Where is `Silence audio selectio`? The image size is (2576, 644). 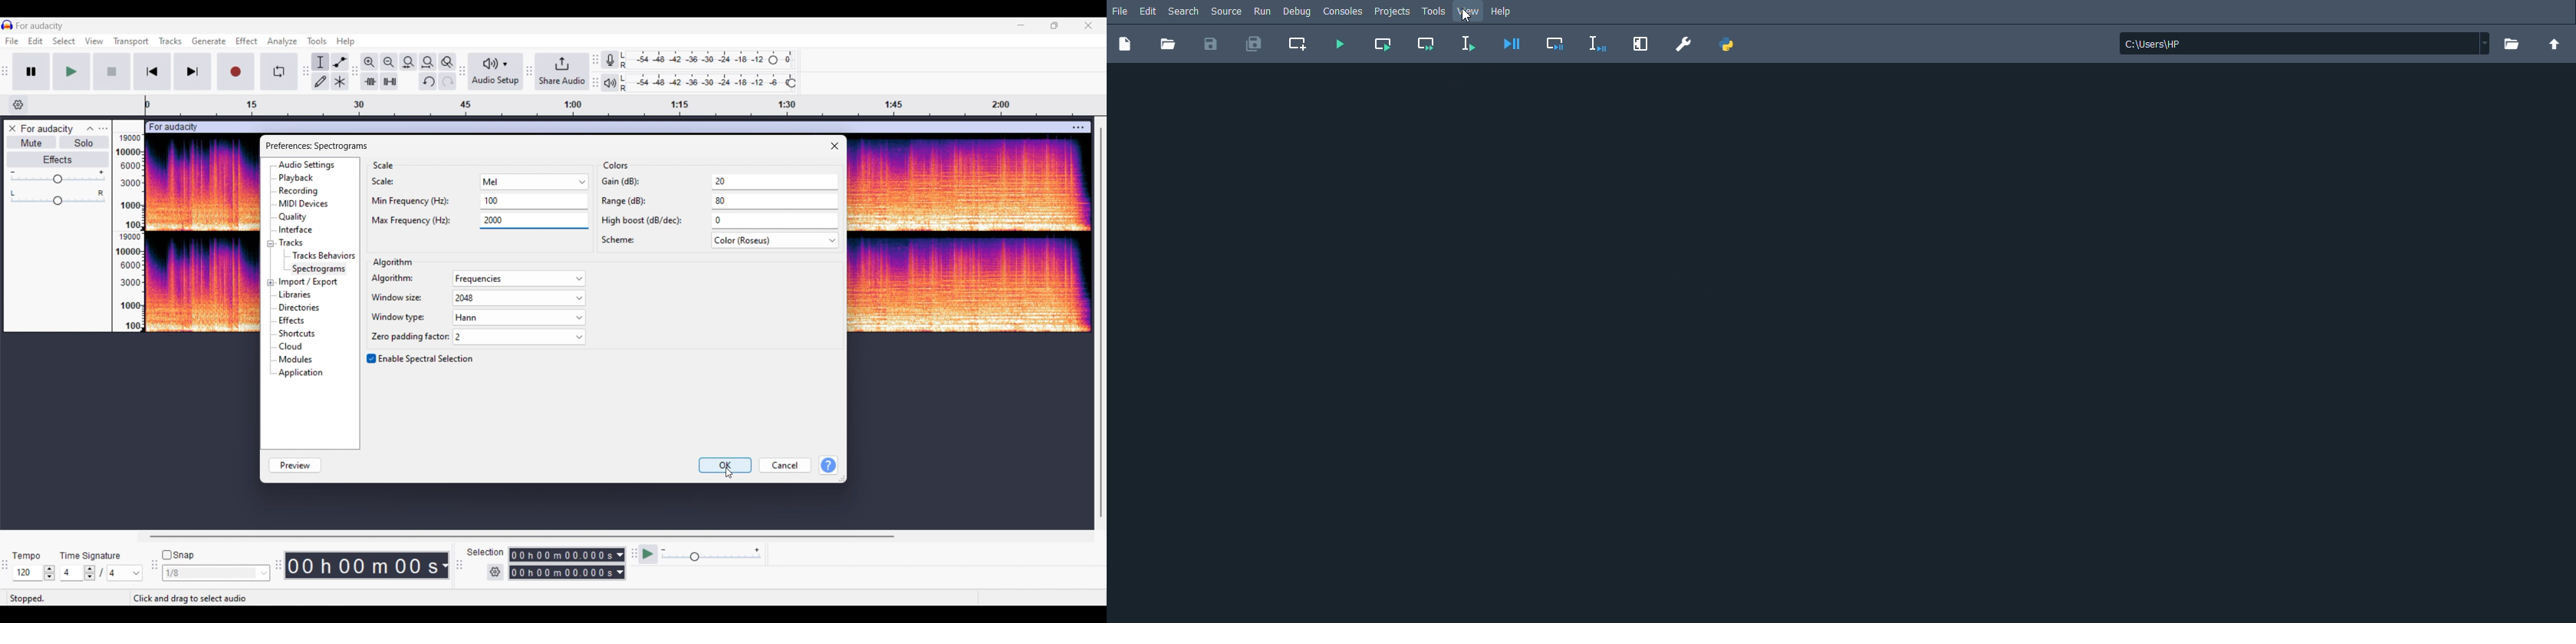 Silence audio selectio is located at coordinates (390, 81).